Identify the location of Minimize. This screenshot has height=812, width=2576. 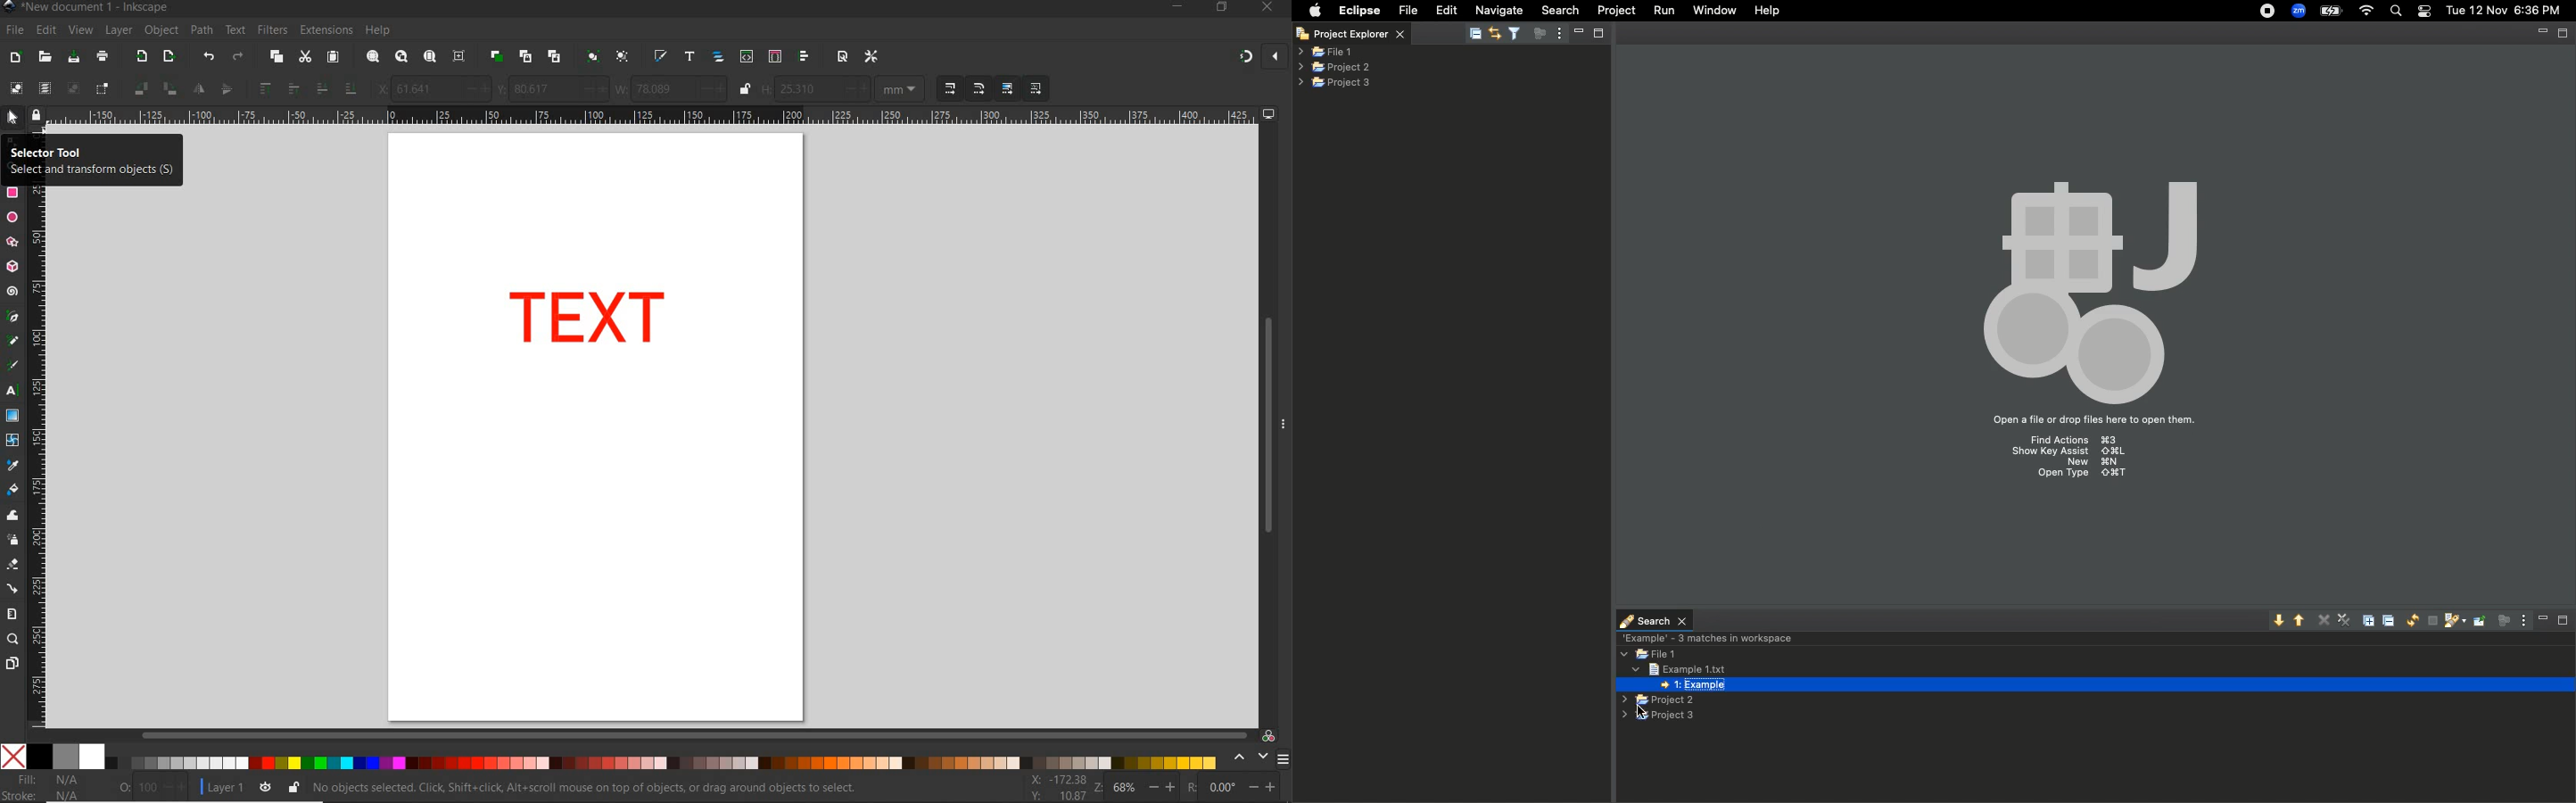
(2543, 619).